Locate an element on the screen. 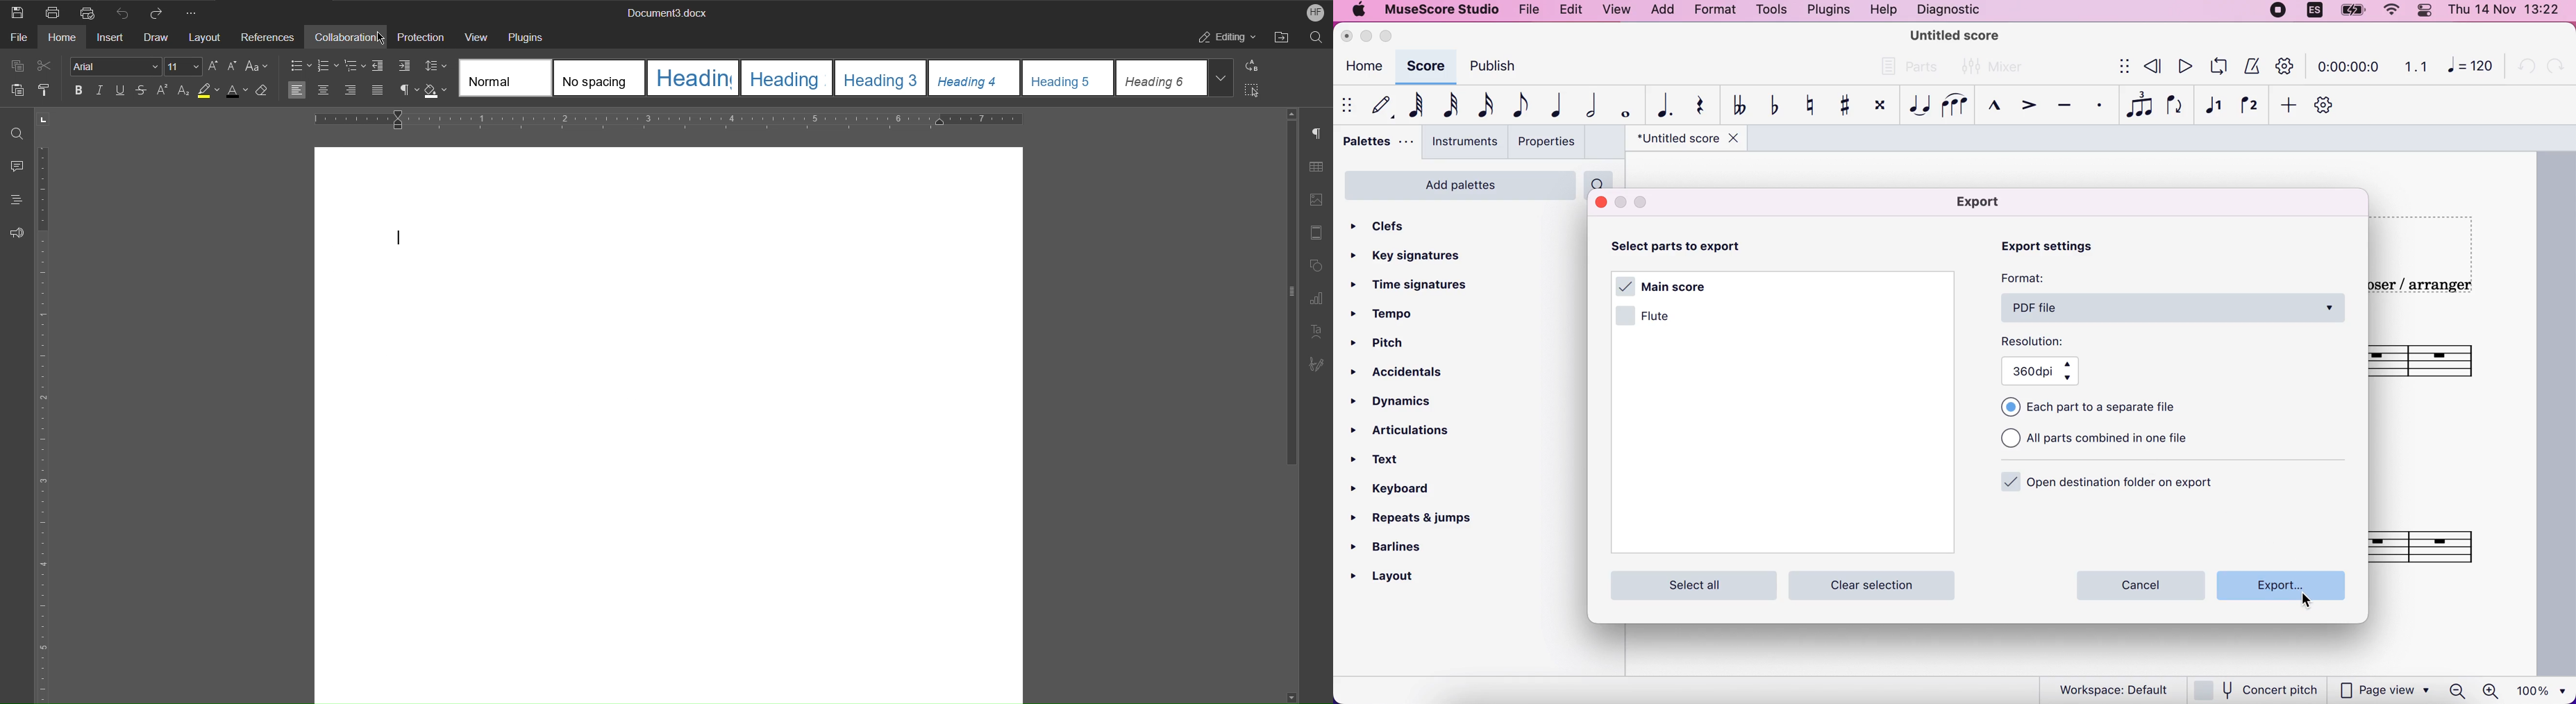  Italics is located at coordinates (100, 90).